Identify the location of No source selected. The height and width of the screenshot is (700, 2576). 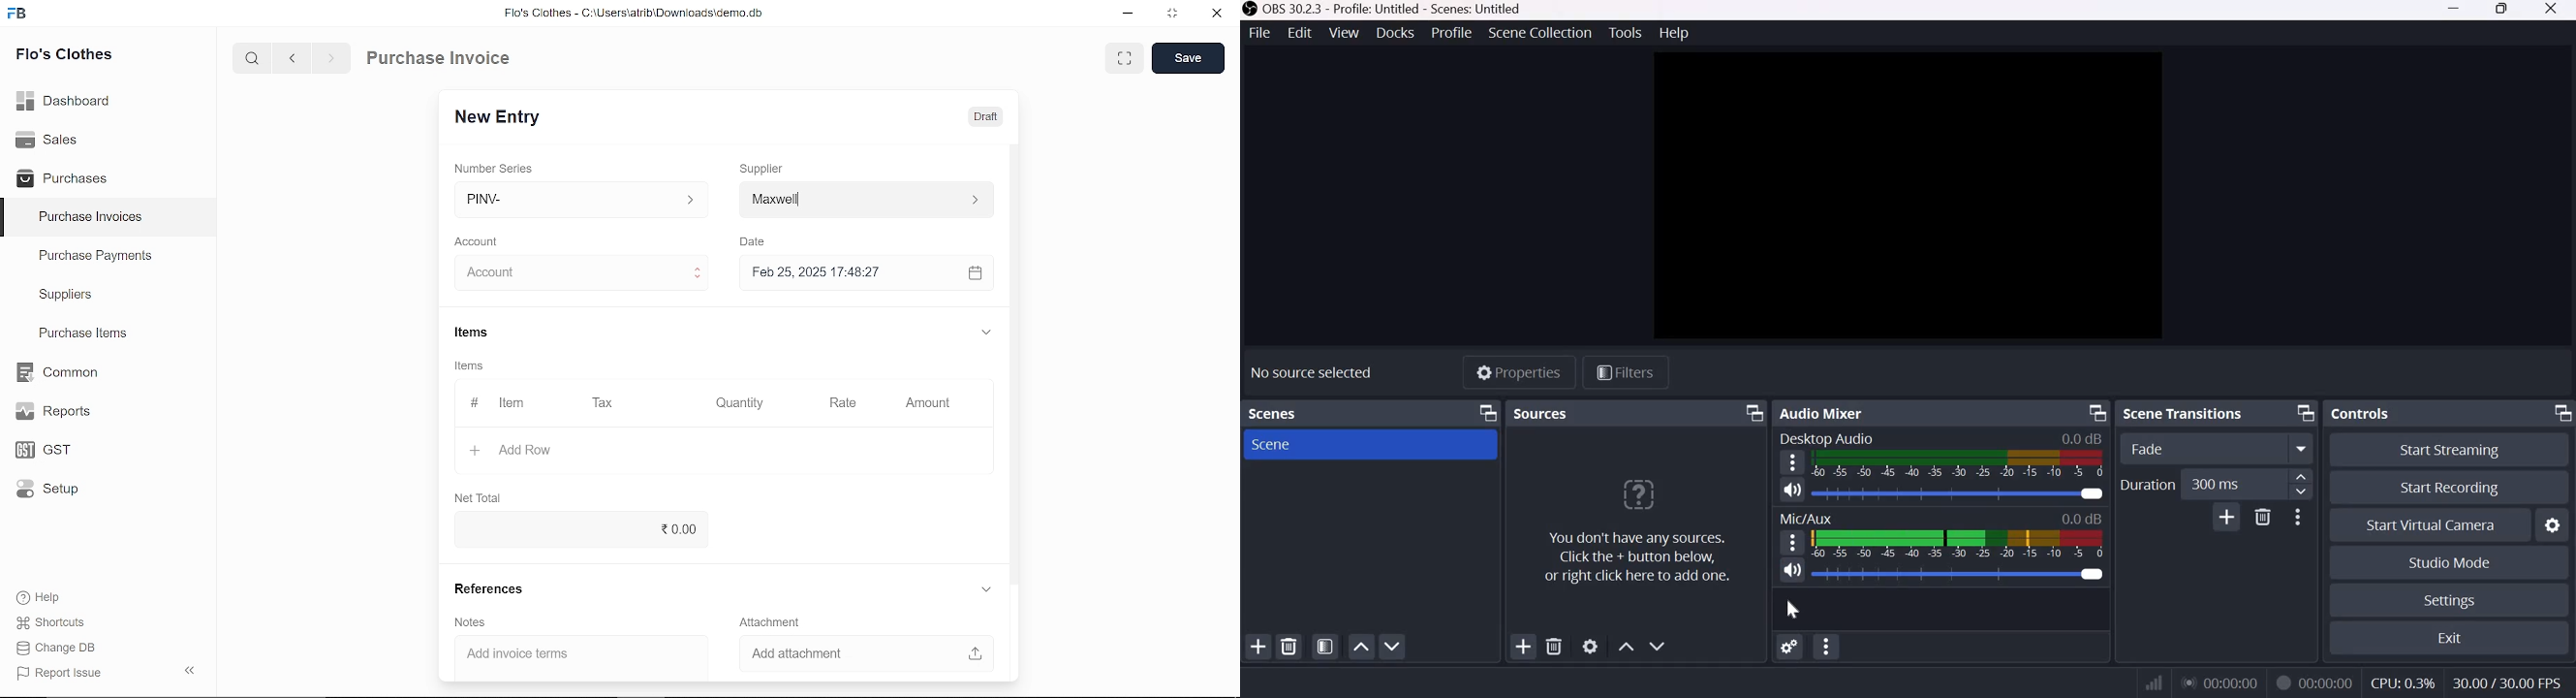
(1314, 372).